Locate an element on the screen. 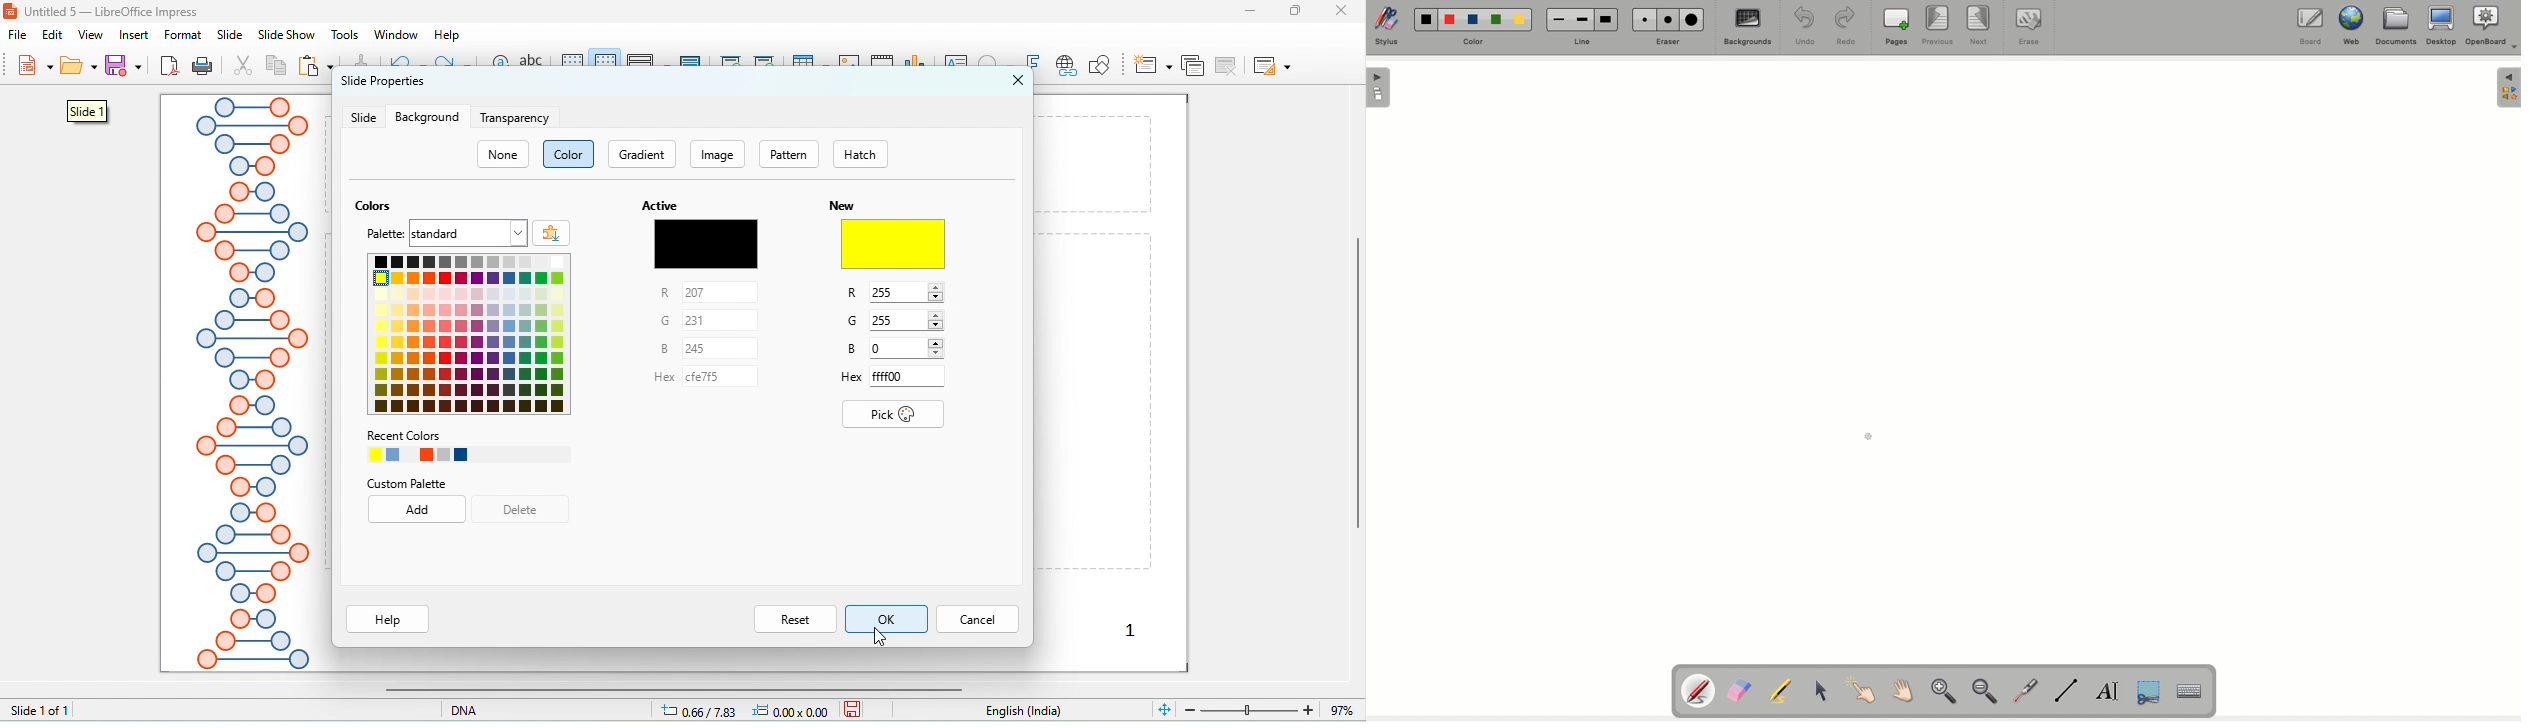 The height and width of the screenshot is (728, 2548). insert is located at coordinates (135, 35).